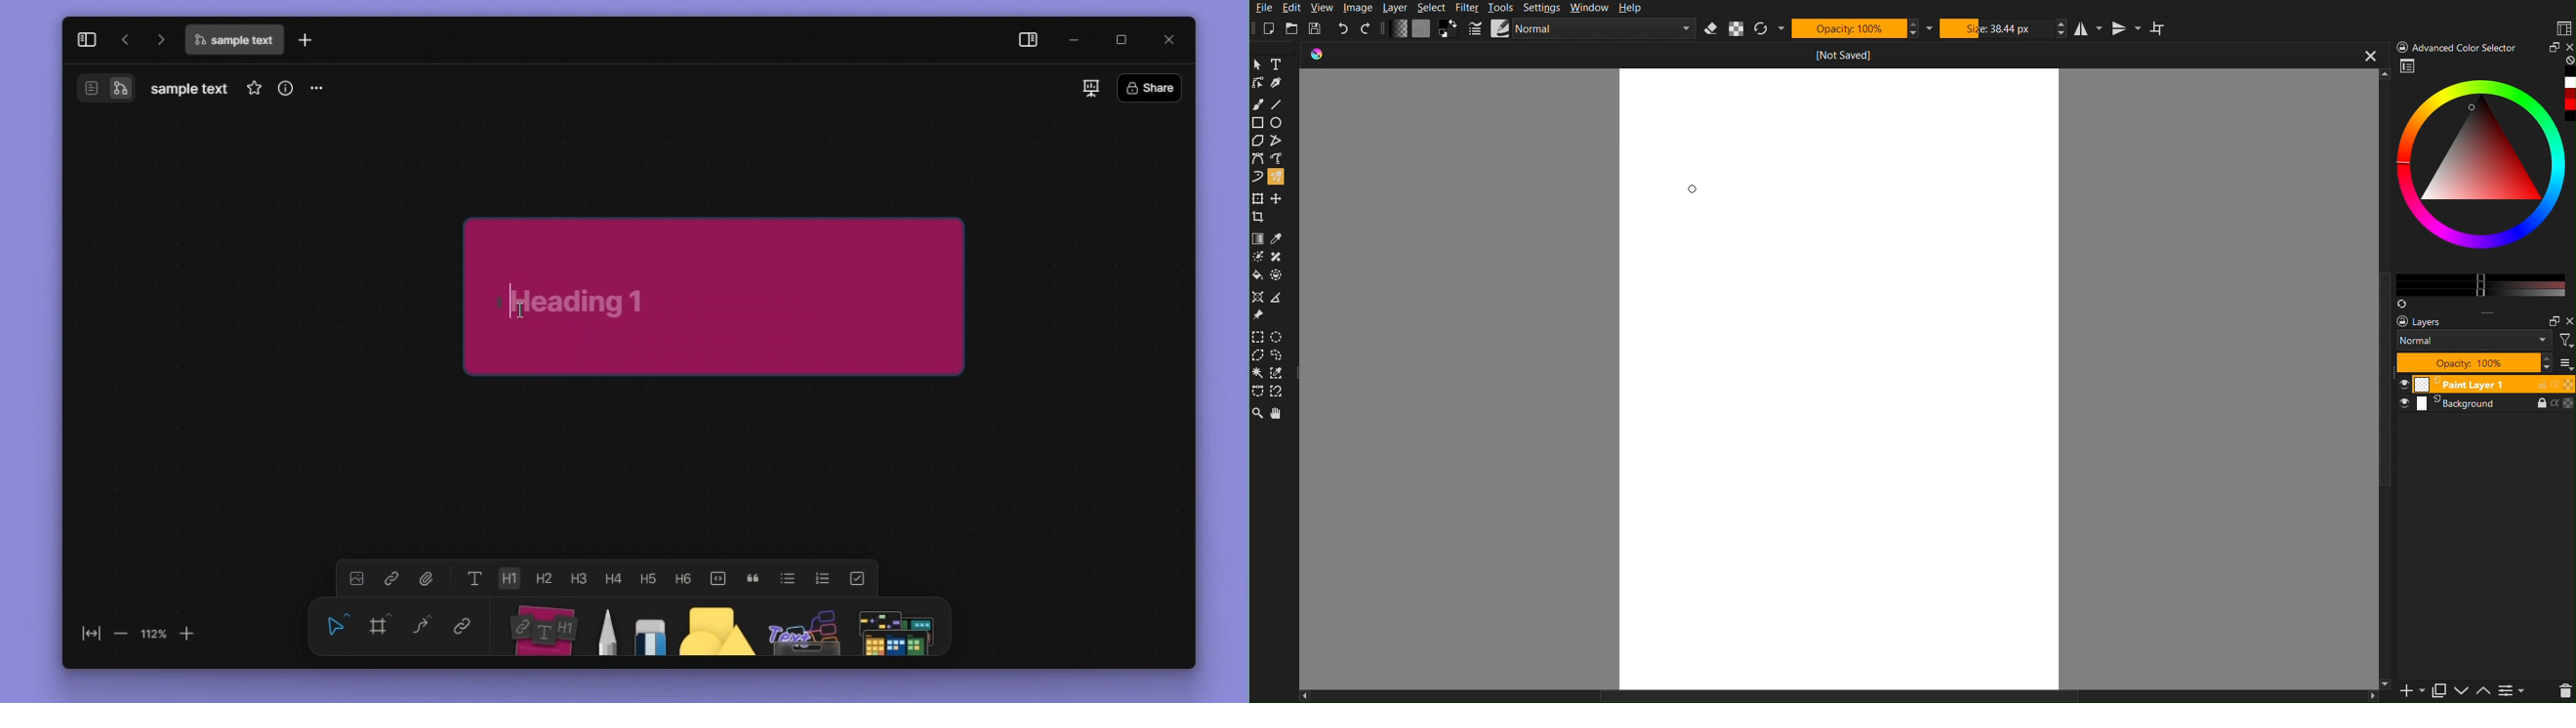 This screenshot has height=728, width=2576. I want to click on Refresh, so click(1770, 29).